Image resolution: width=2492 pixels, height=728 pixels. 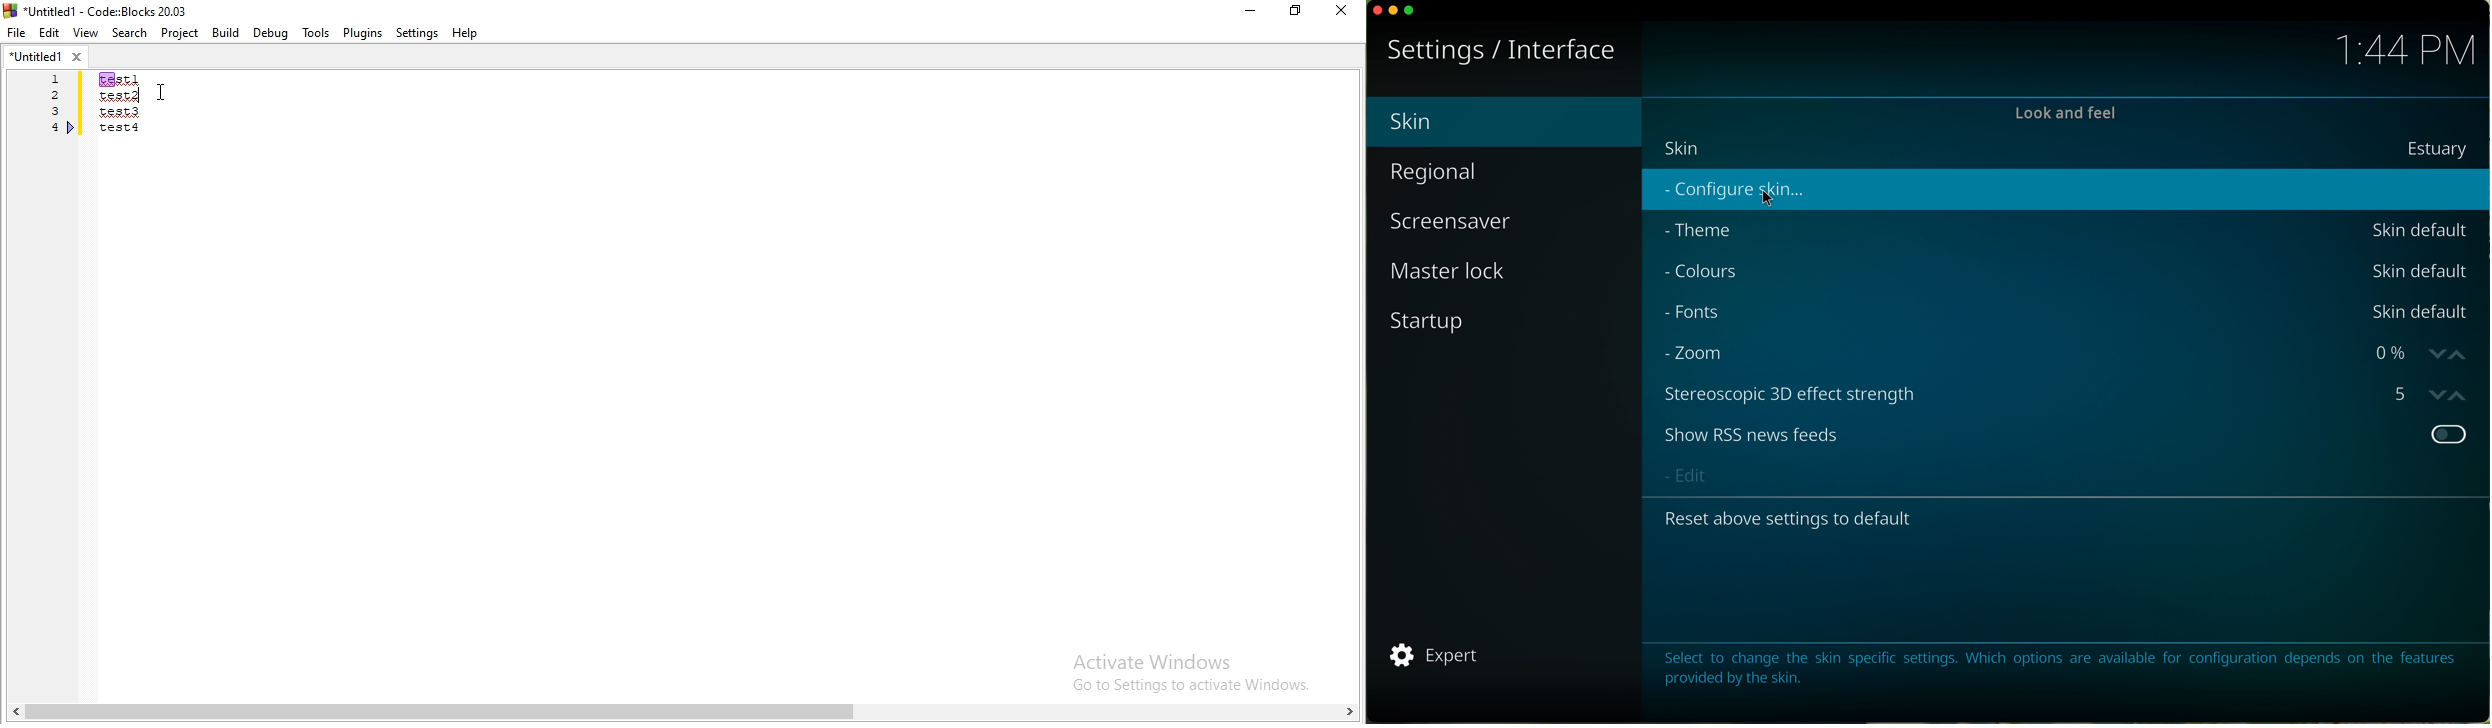 What do you see at coordinates (2420, 231) in the screenshot?
I see `skin default` at bounding box center [2420, 231].